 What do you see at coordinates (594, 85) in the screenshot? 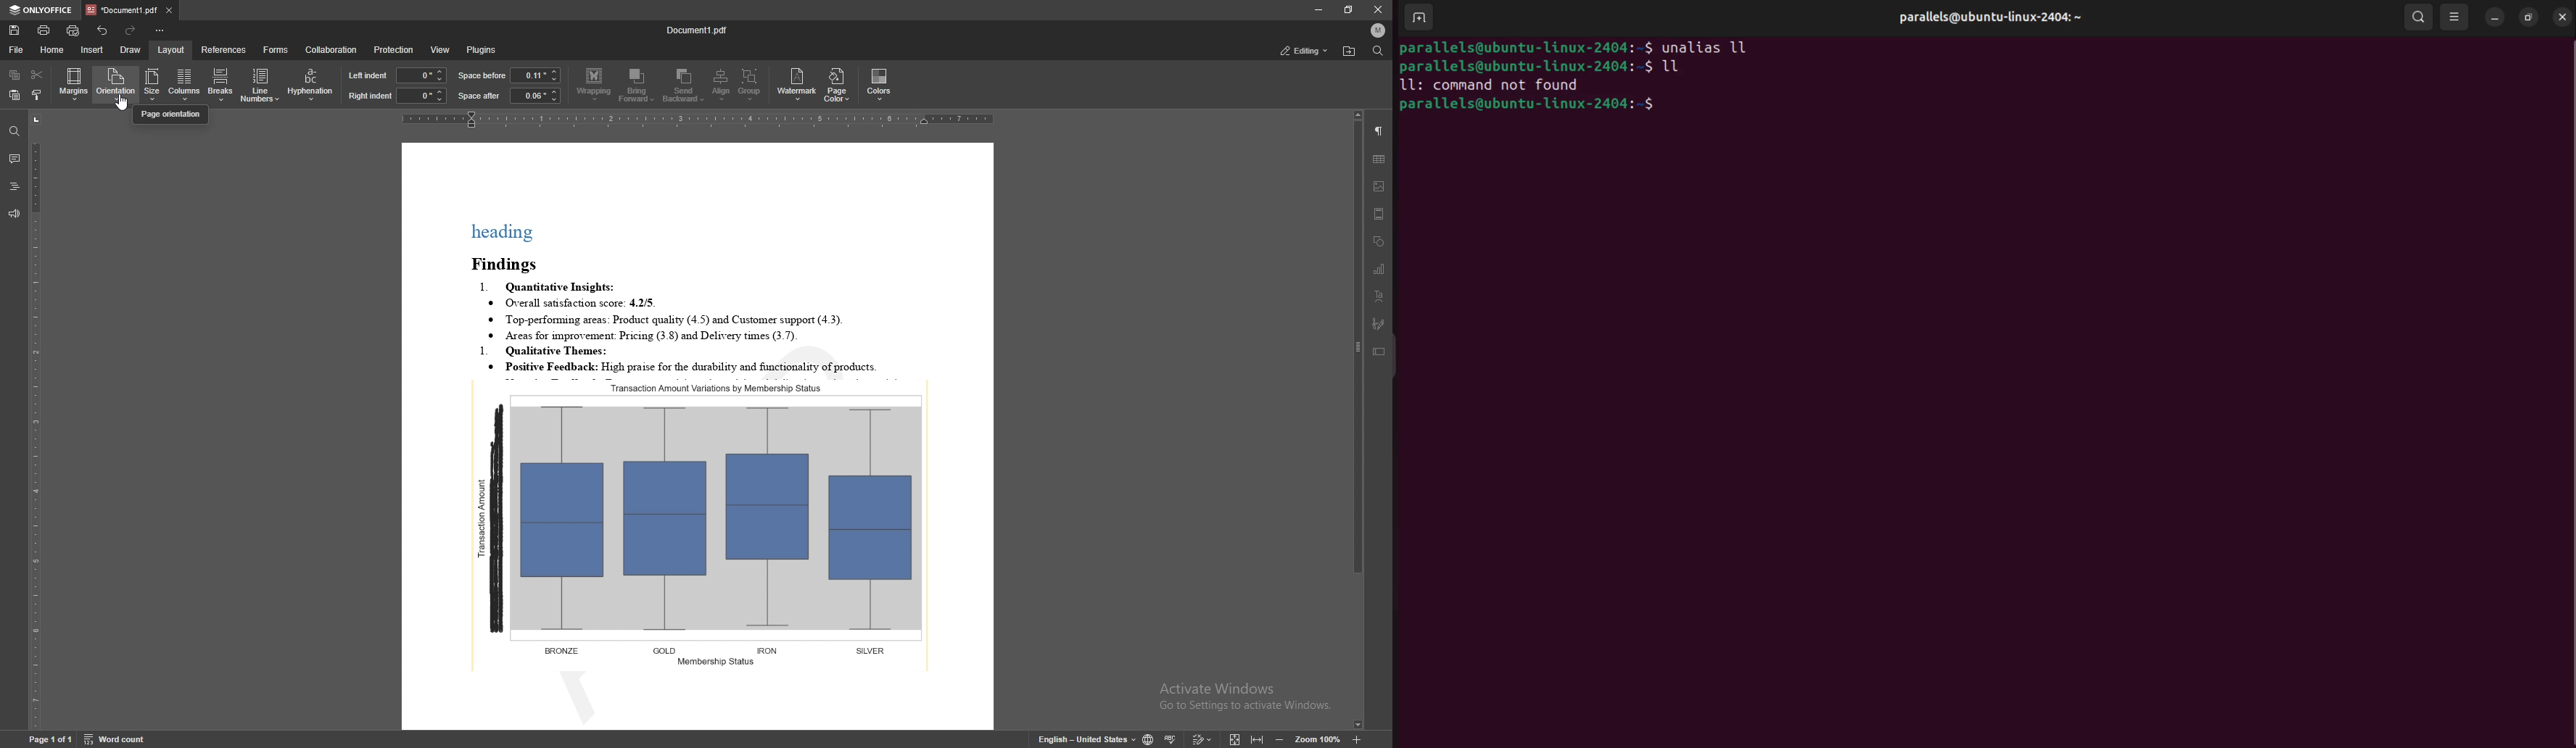
I see `wrapping` at bounding box center [594, 85].